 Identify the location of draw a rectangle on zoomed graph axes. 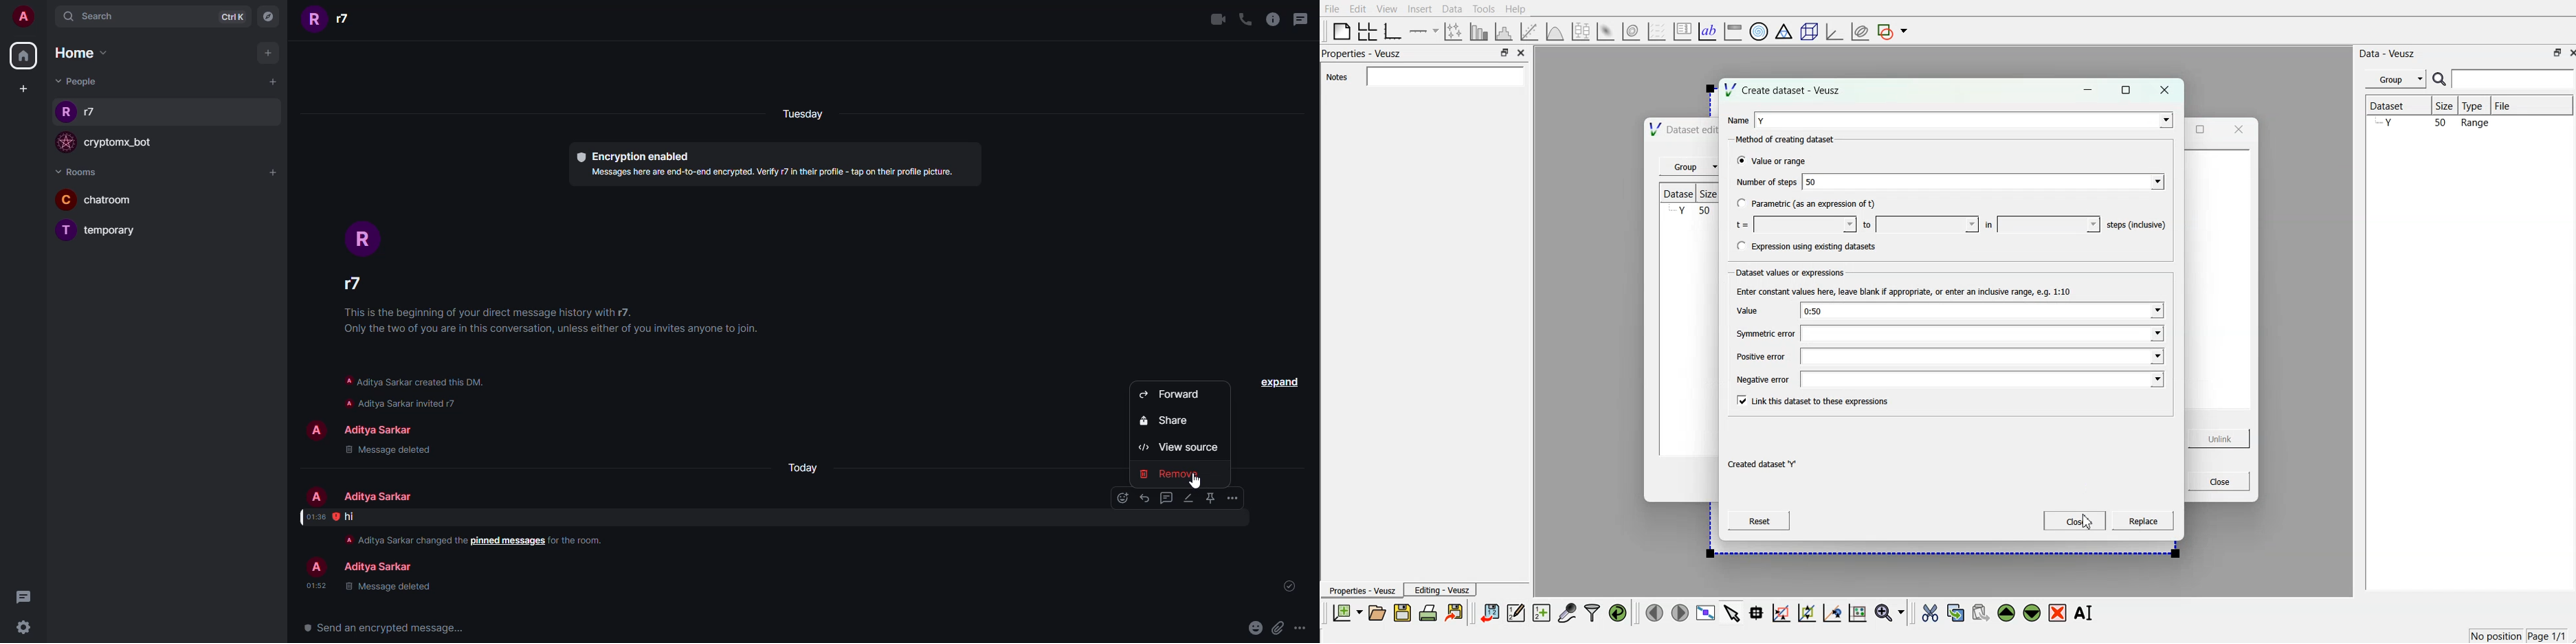
(1782, 614).